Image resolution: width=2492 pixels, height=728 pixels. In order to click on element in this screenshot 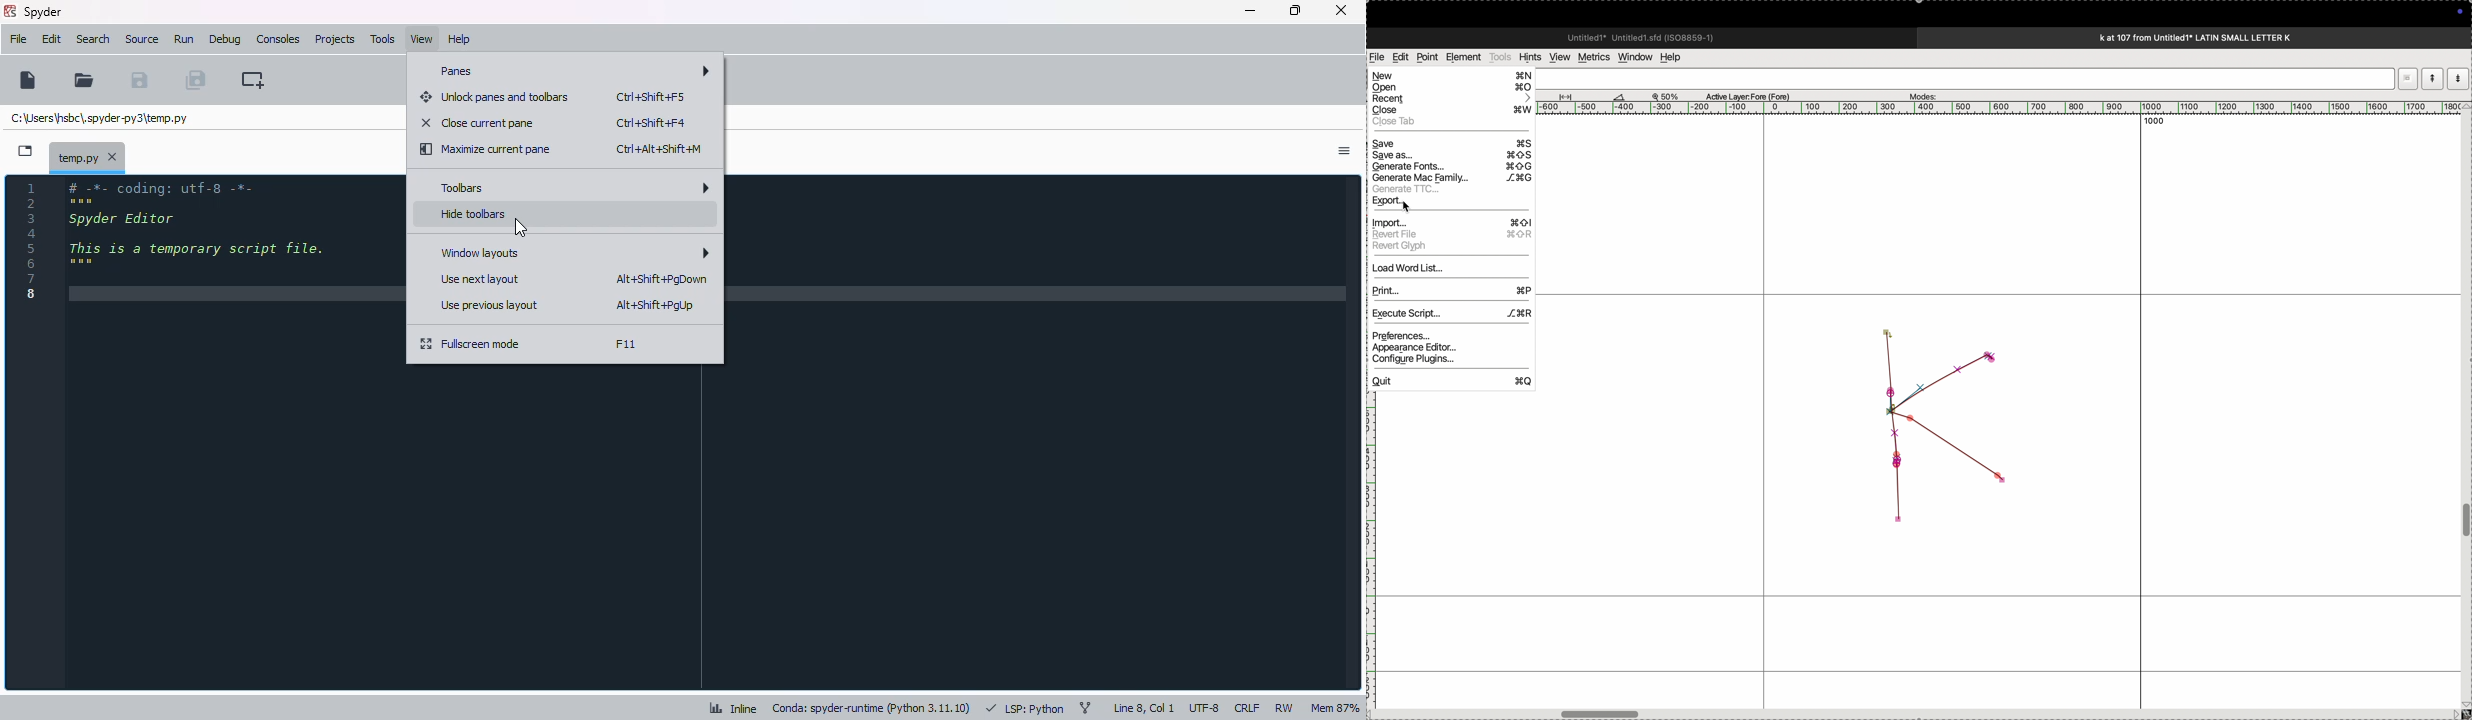, I will do `click(1464, 57)`.